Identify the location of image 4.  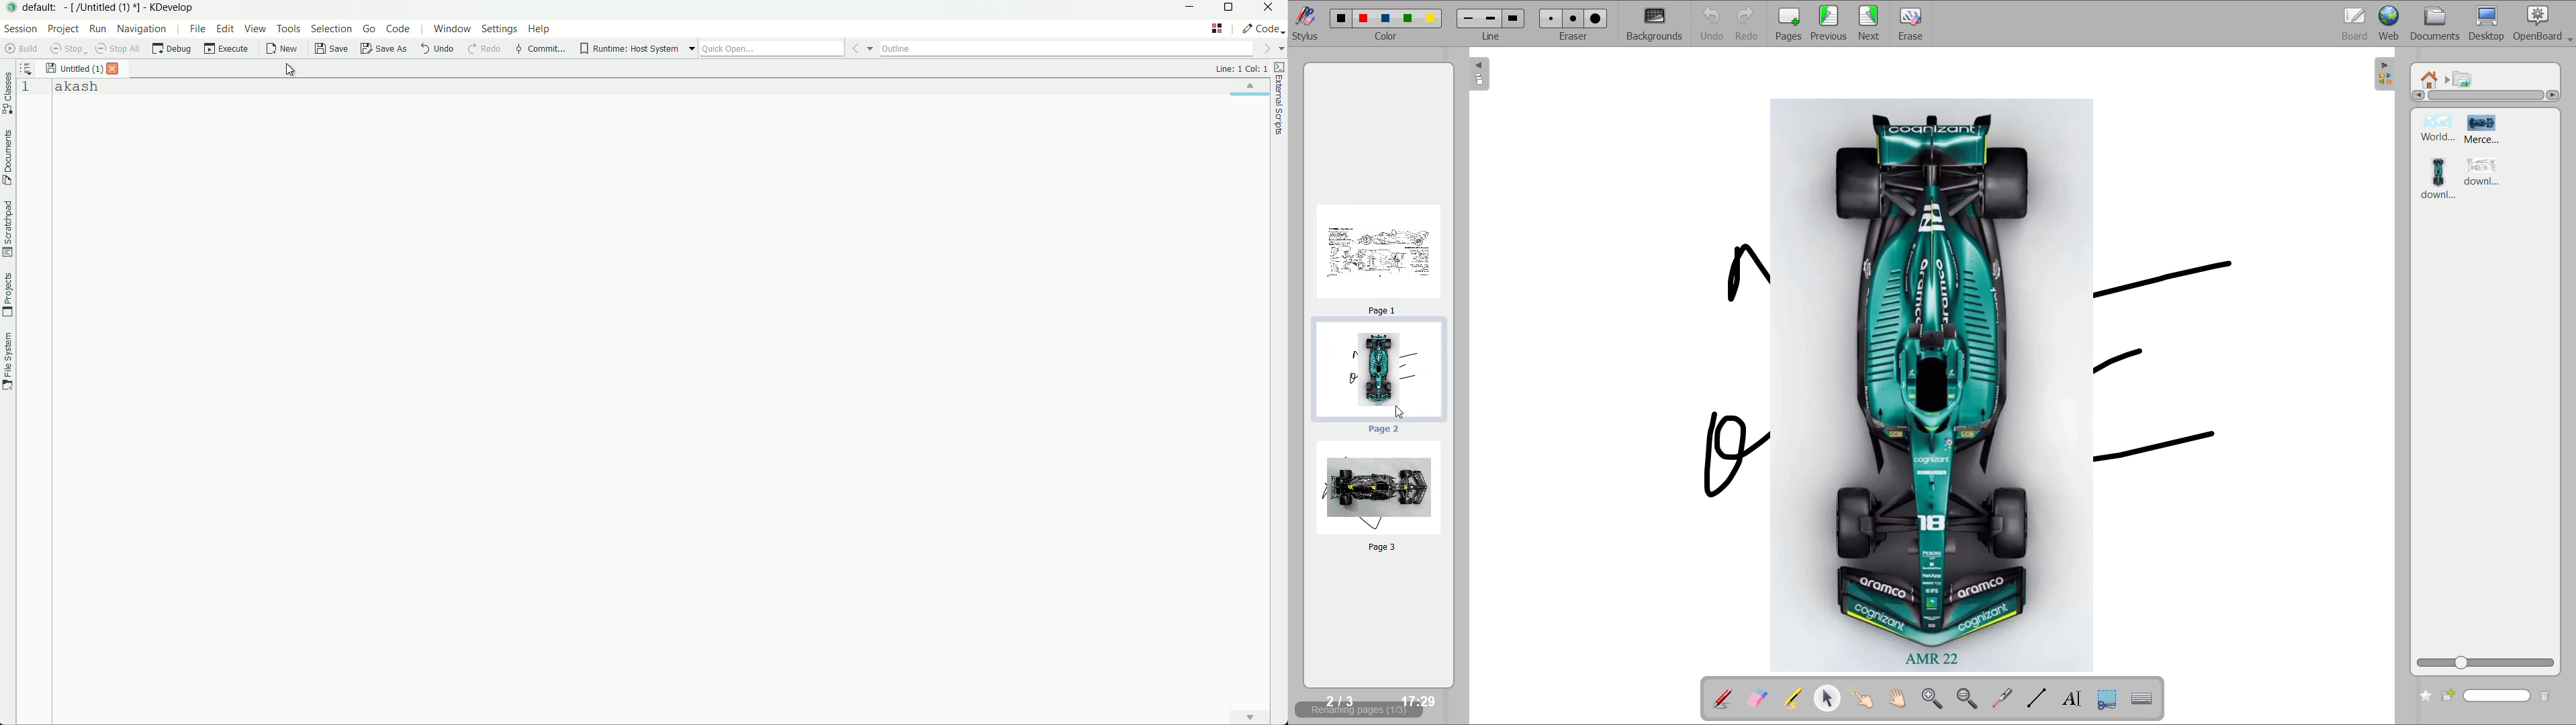
(2483, 173).